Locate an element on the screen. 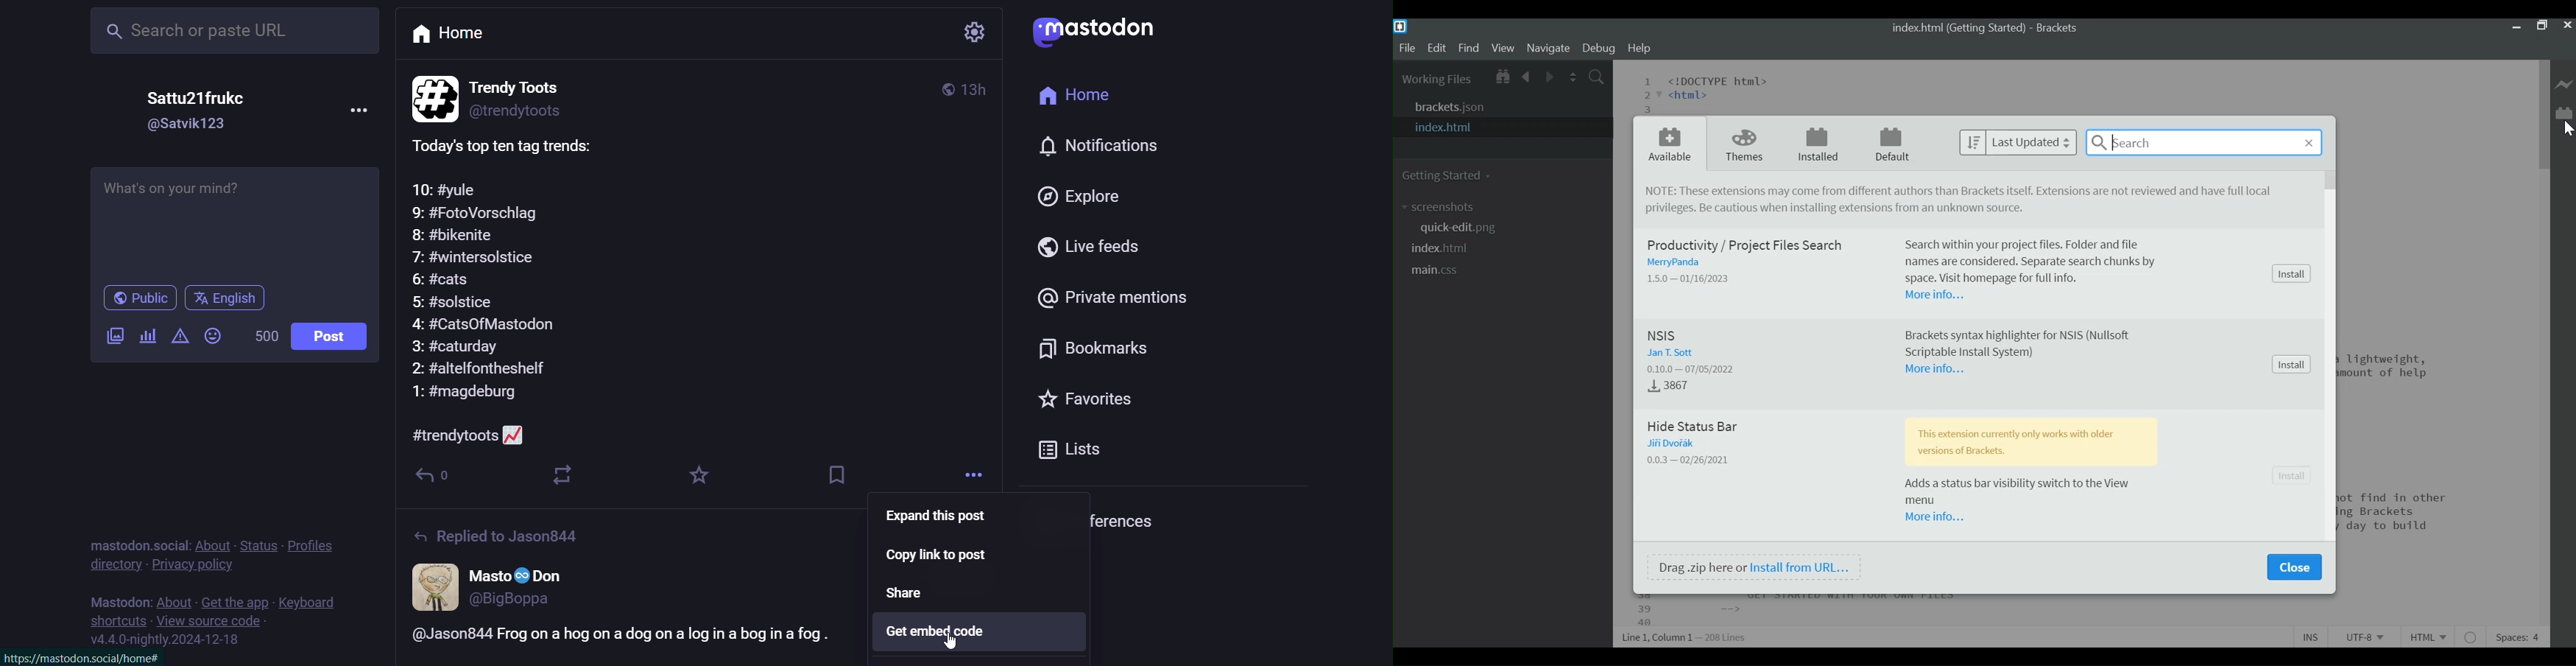 This screenshot has height=672, width=2576. NSIS is located at coordinates (1662, 334).